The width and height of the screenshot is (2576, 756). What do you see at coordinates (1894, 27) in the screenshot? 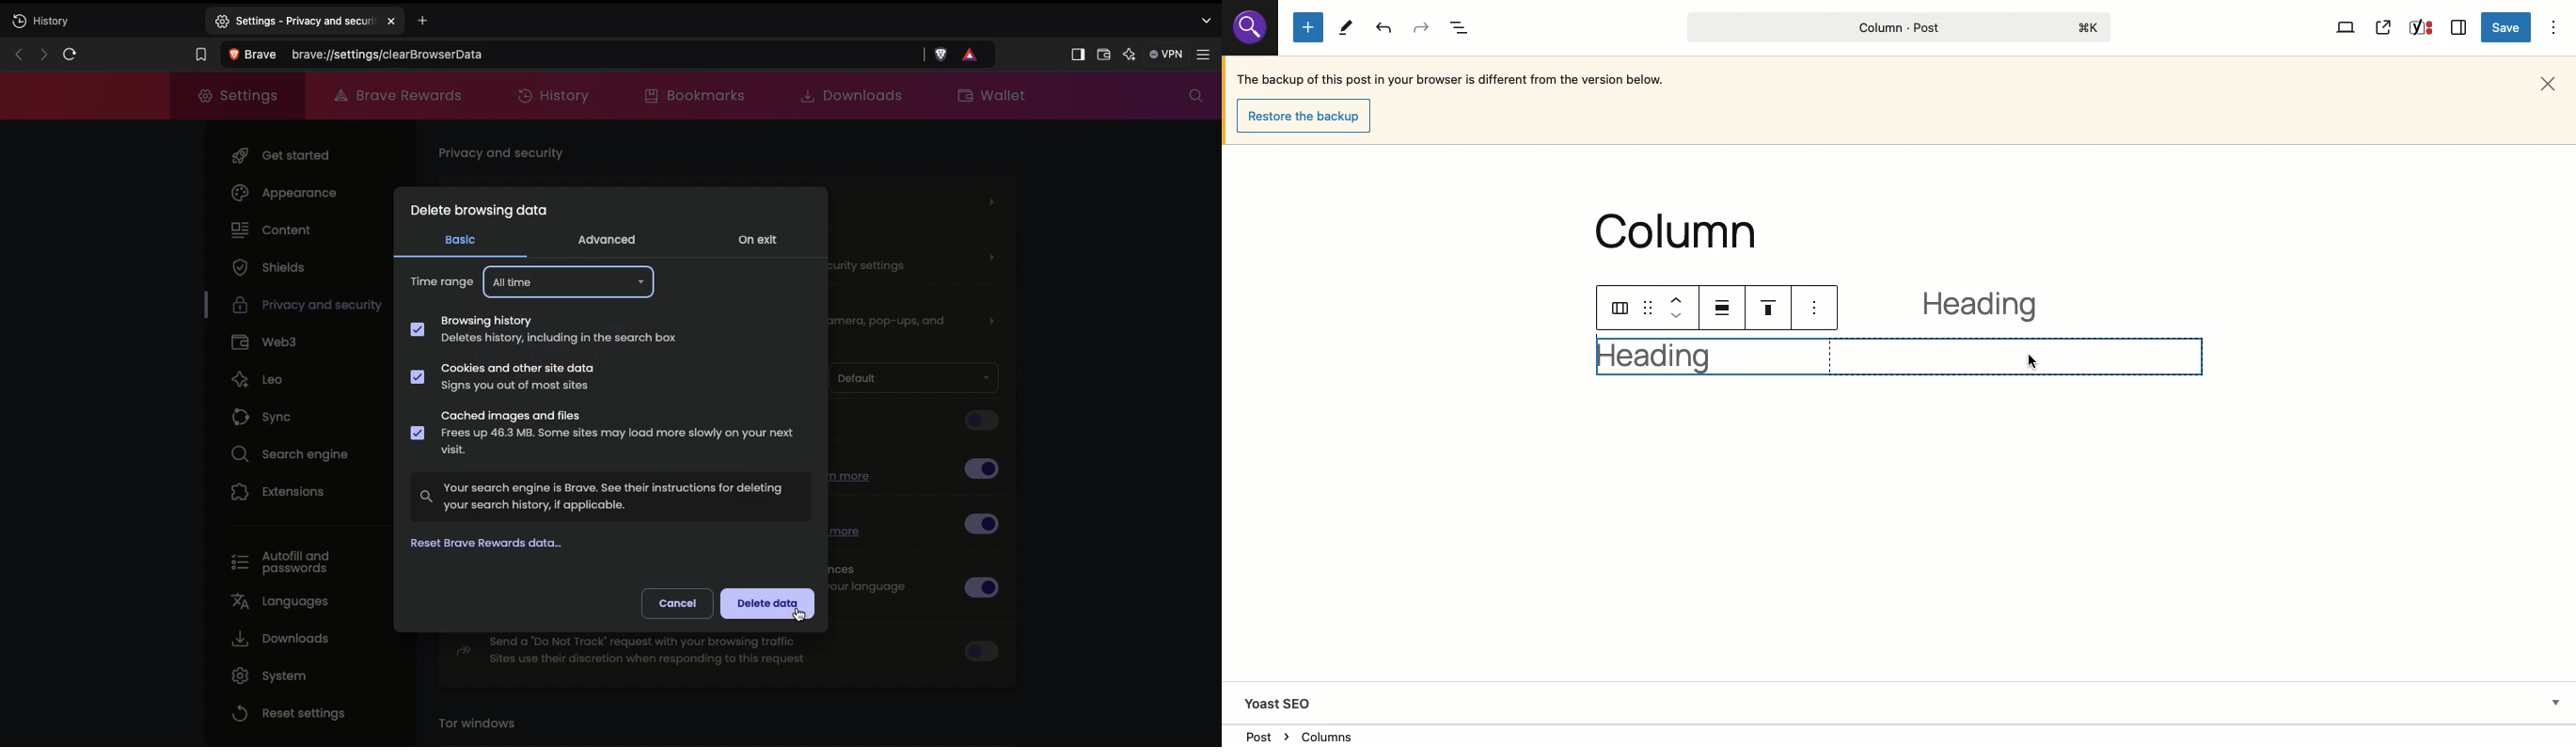
I see `Column - Post` at bounding box center [1894, 27].